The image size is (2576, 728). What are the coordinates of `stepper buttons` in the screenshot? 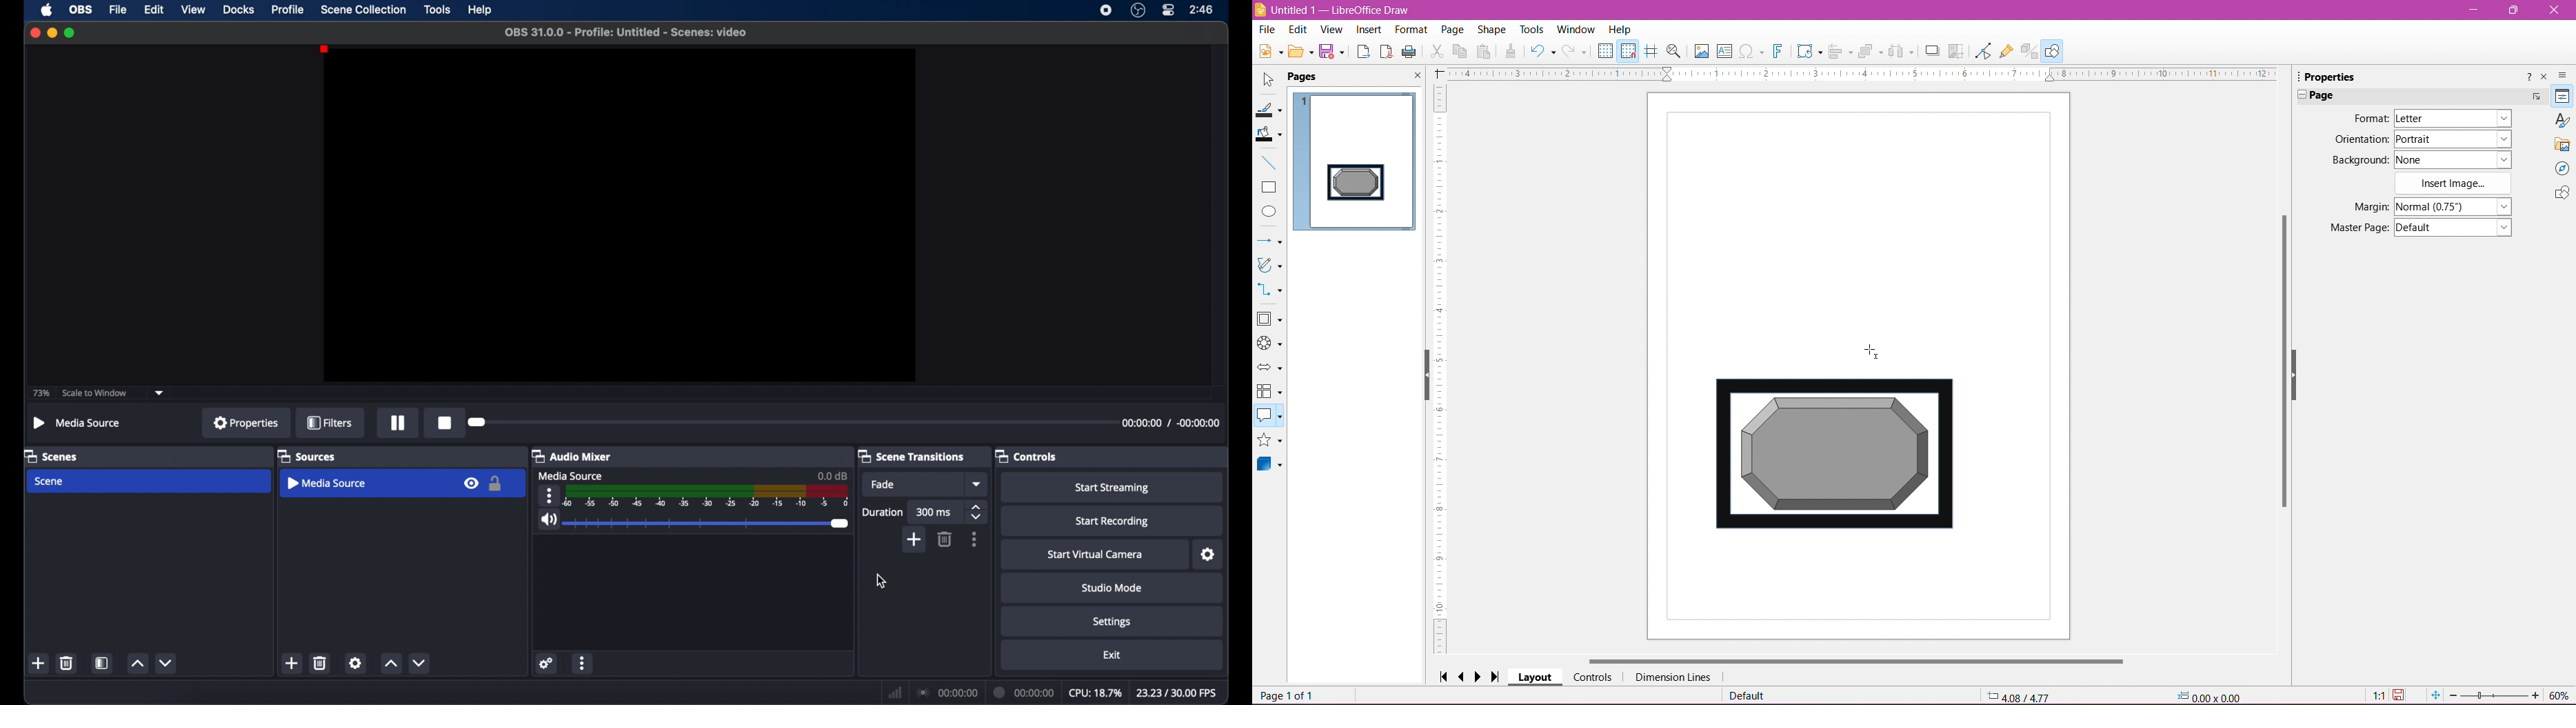 It's located at (978, 513).